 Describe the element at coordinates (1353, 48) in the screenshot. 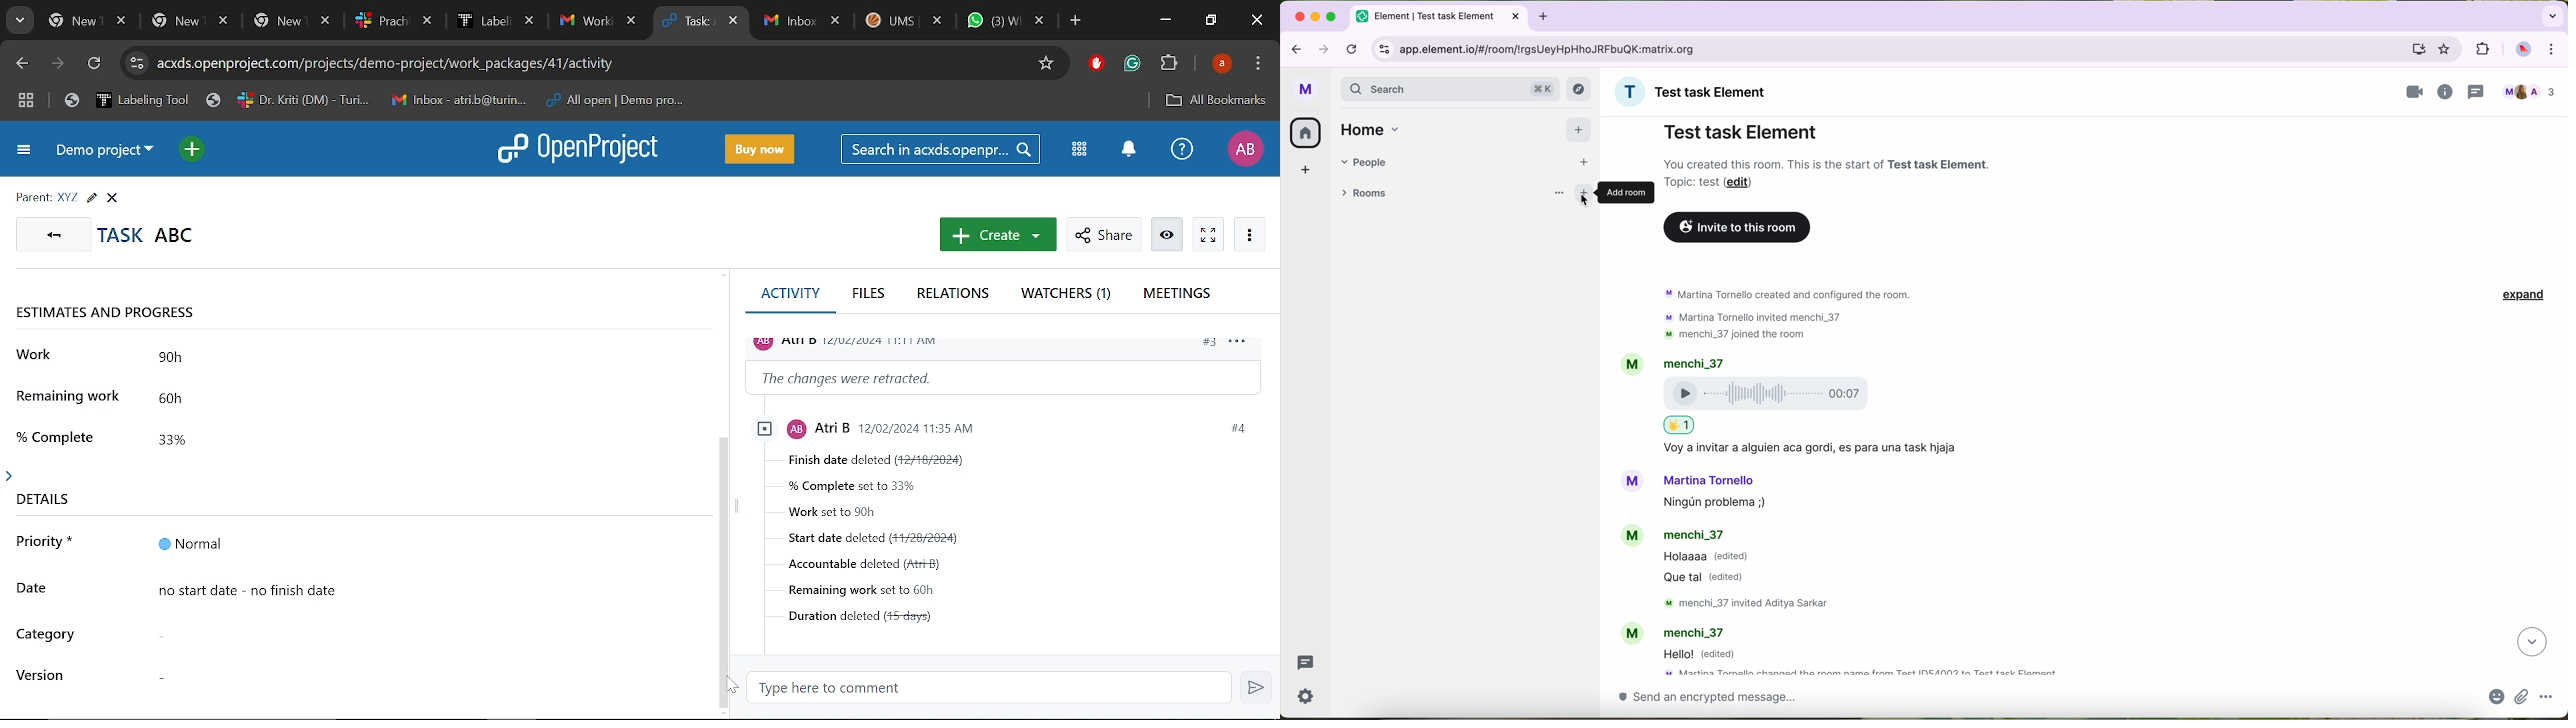

I see `refresh page` at that location.